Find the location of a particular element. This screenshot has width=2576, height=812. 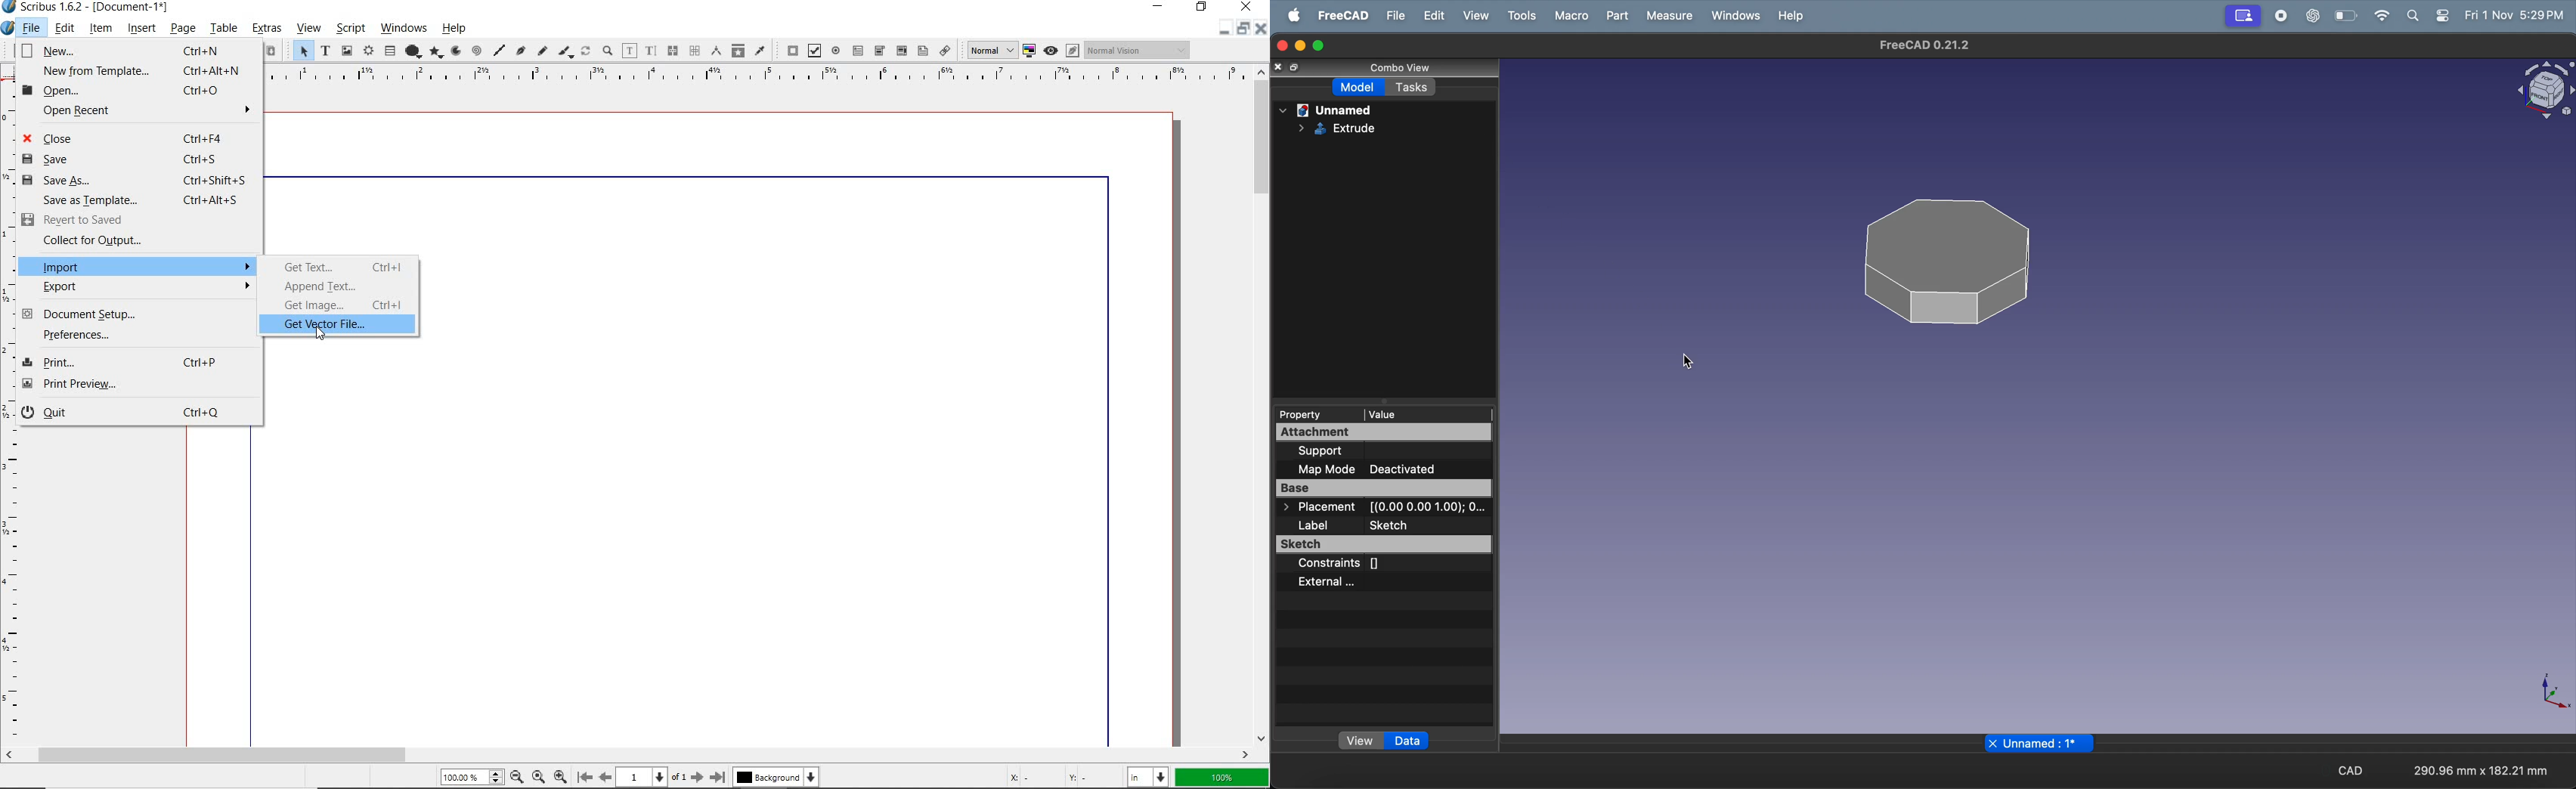

edit is located at coordinates (1433, 15).